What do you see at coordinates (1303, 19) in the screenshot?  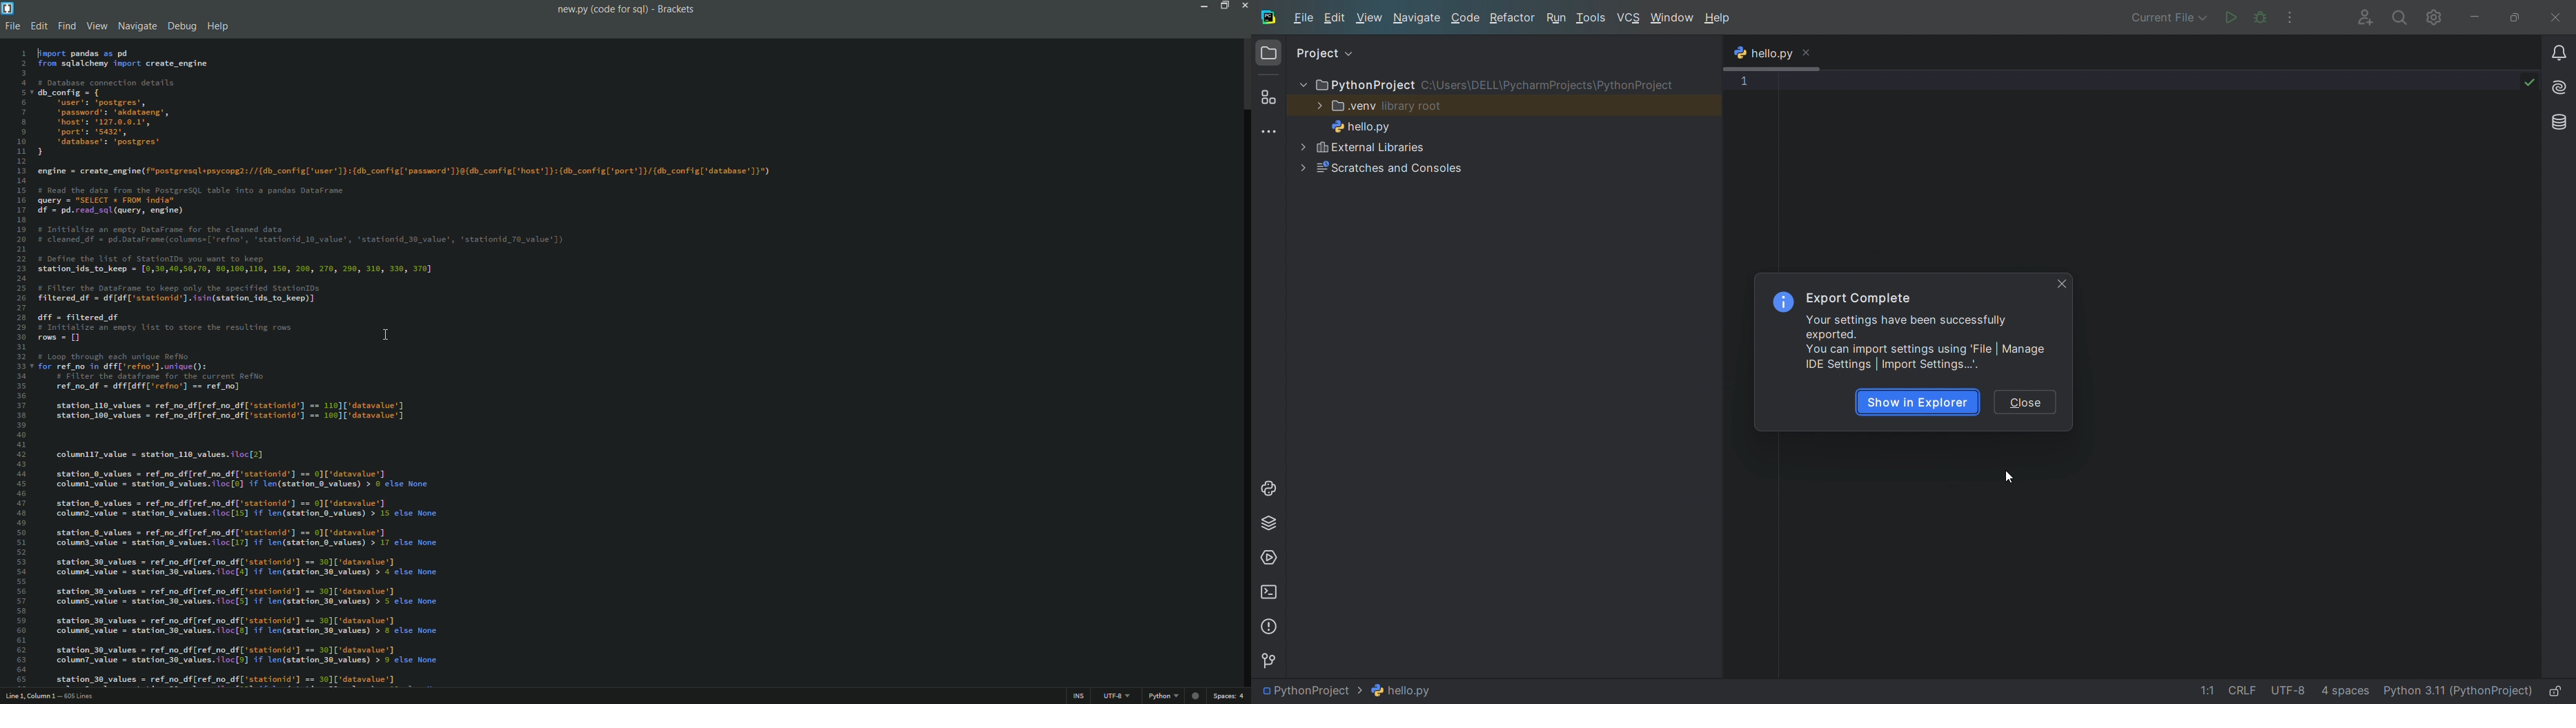 I see `file` at bounding box center [1303, 19].